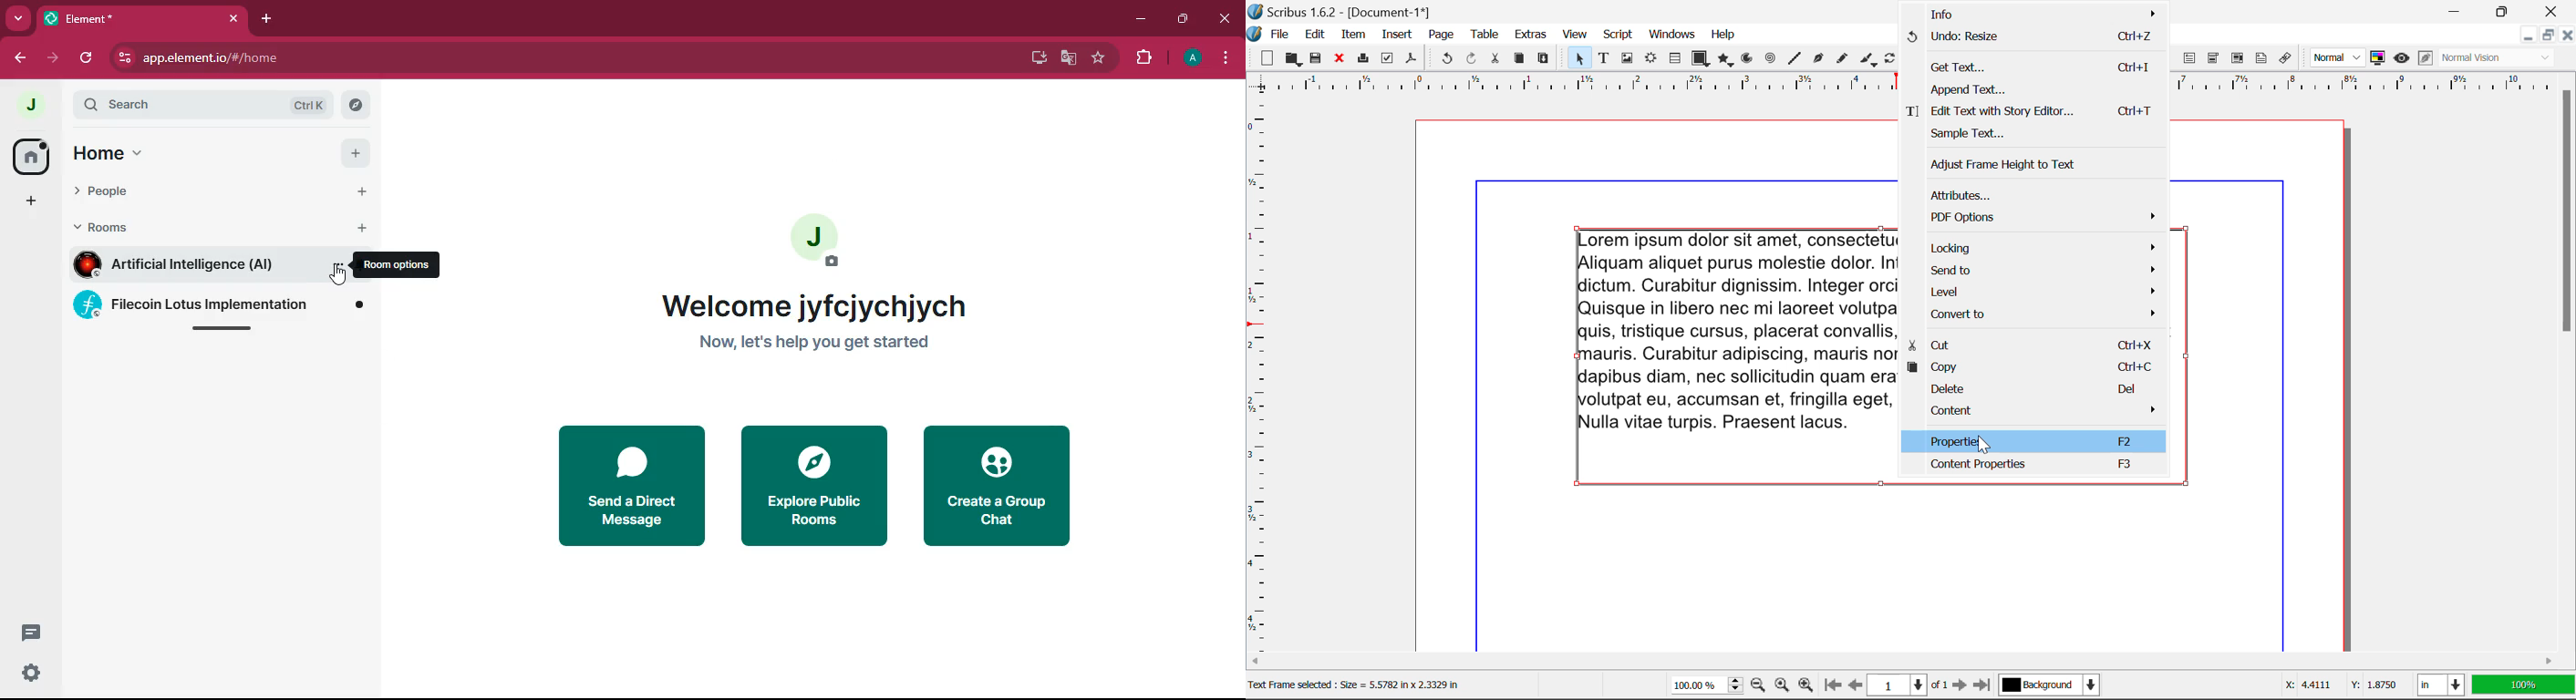 This screenshot has height=700, width=2576. I want to click on minimize, so click(1143, 18).